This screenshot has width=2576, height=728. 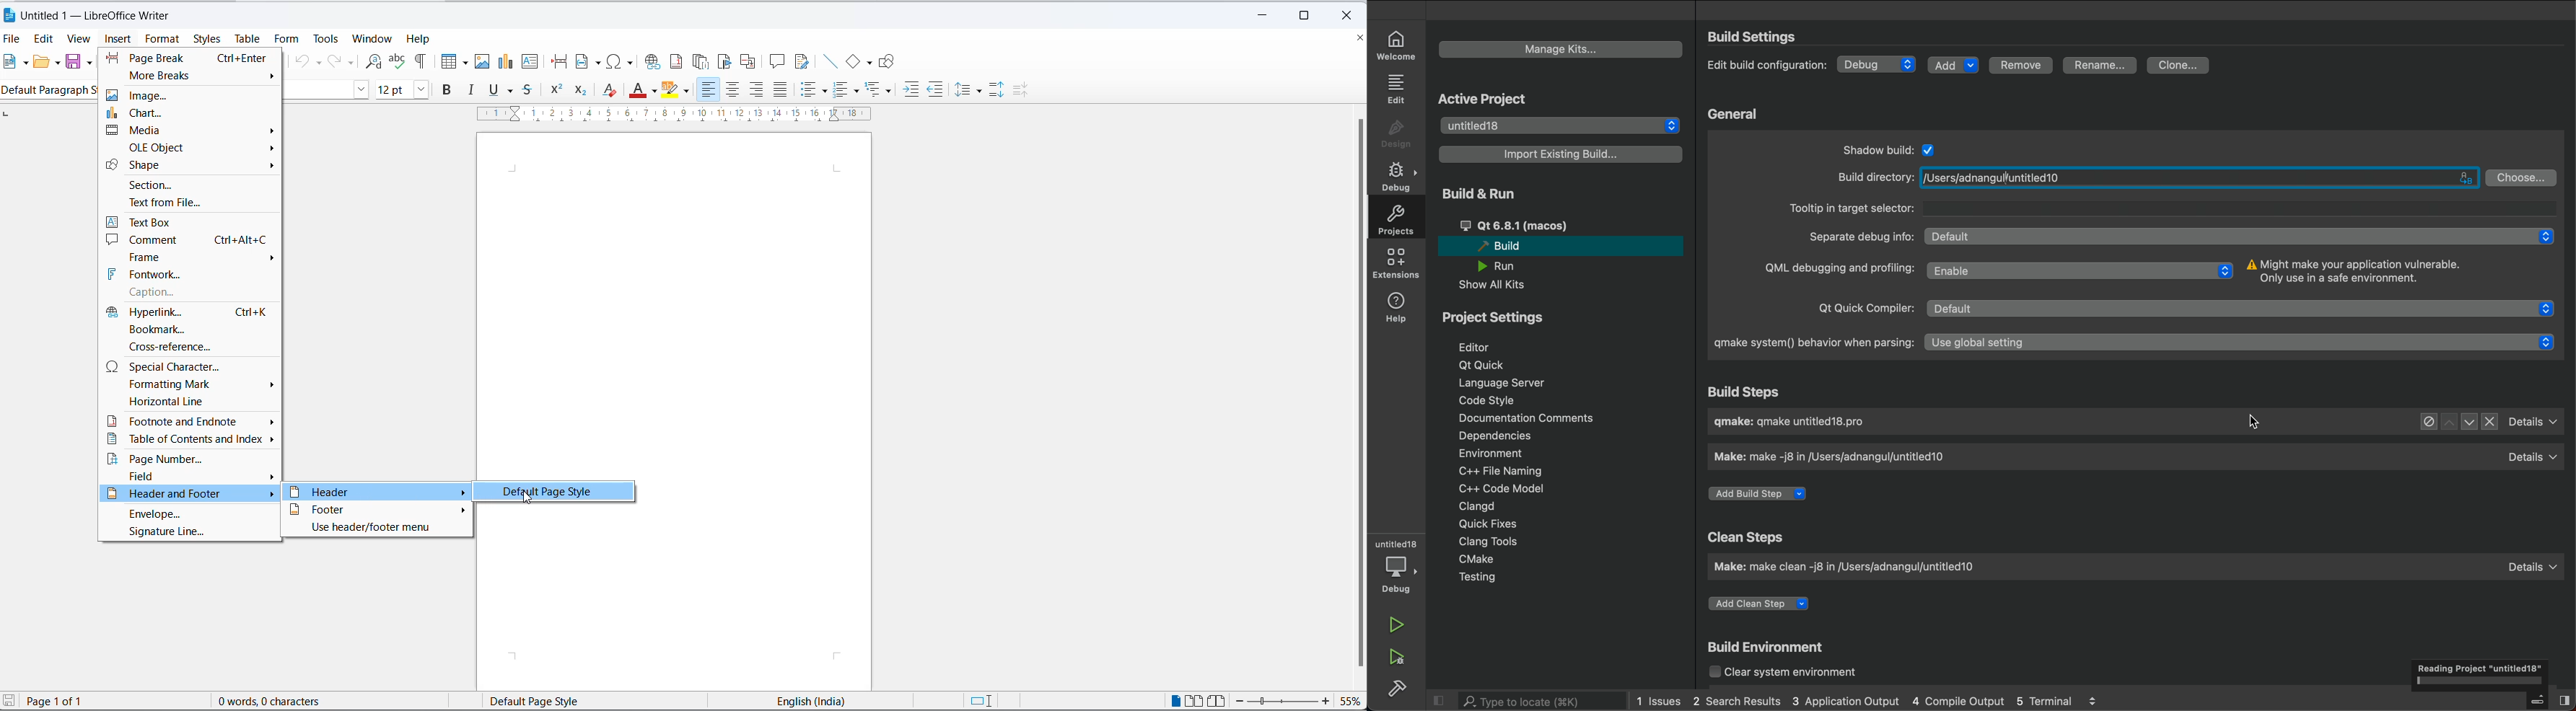 What do you see at coordinates (558, 62) in the screenshot?
I see `page break` at bounding box center [558, 62].